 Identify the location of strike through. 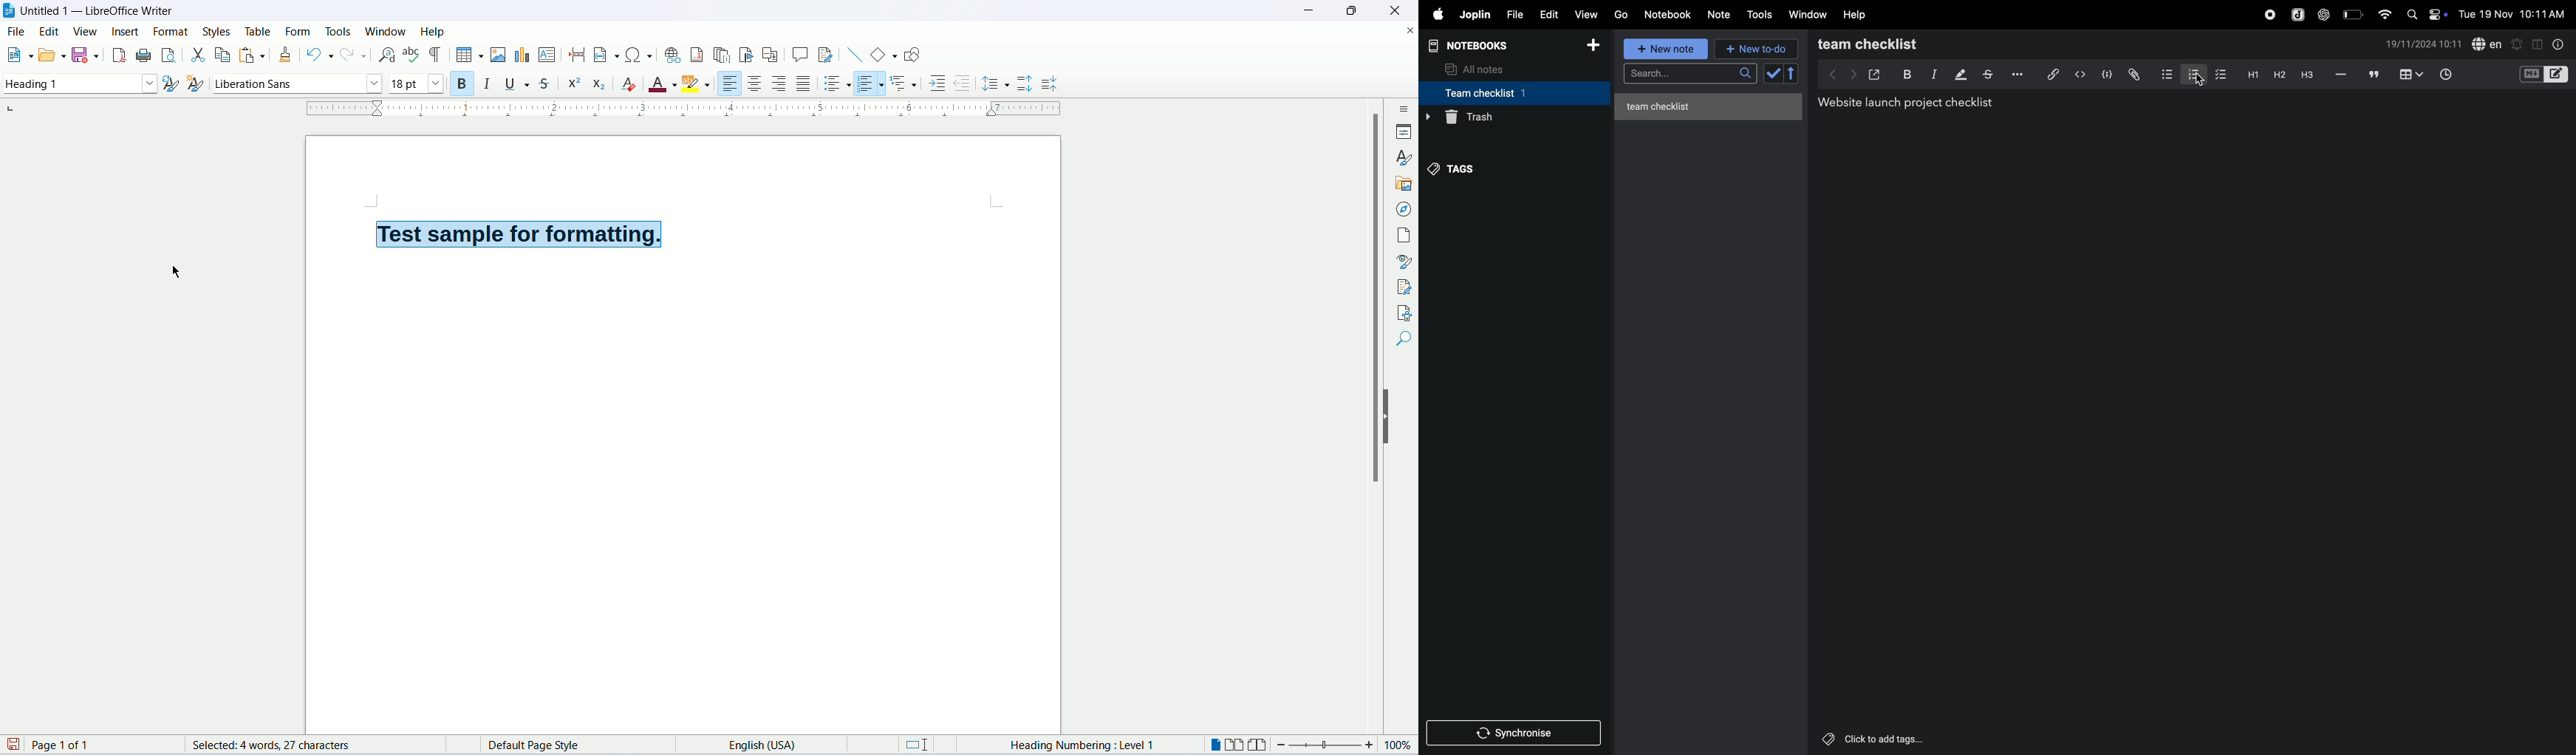
(1987, 74).